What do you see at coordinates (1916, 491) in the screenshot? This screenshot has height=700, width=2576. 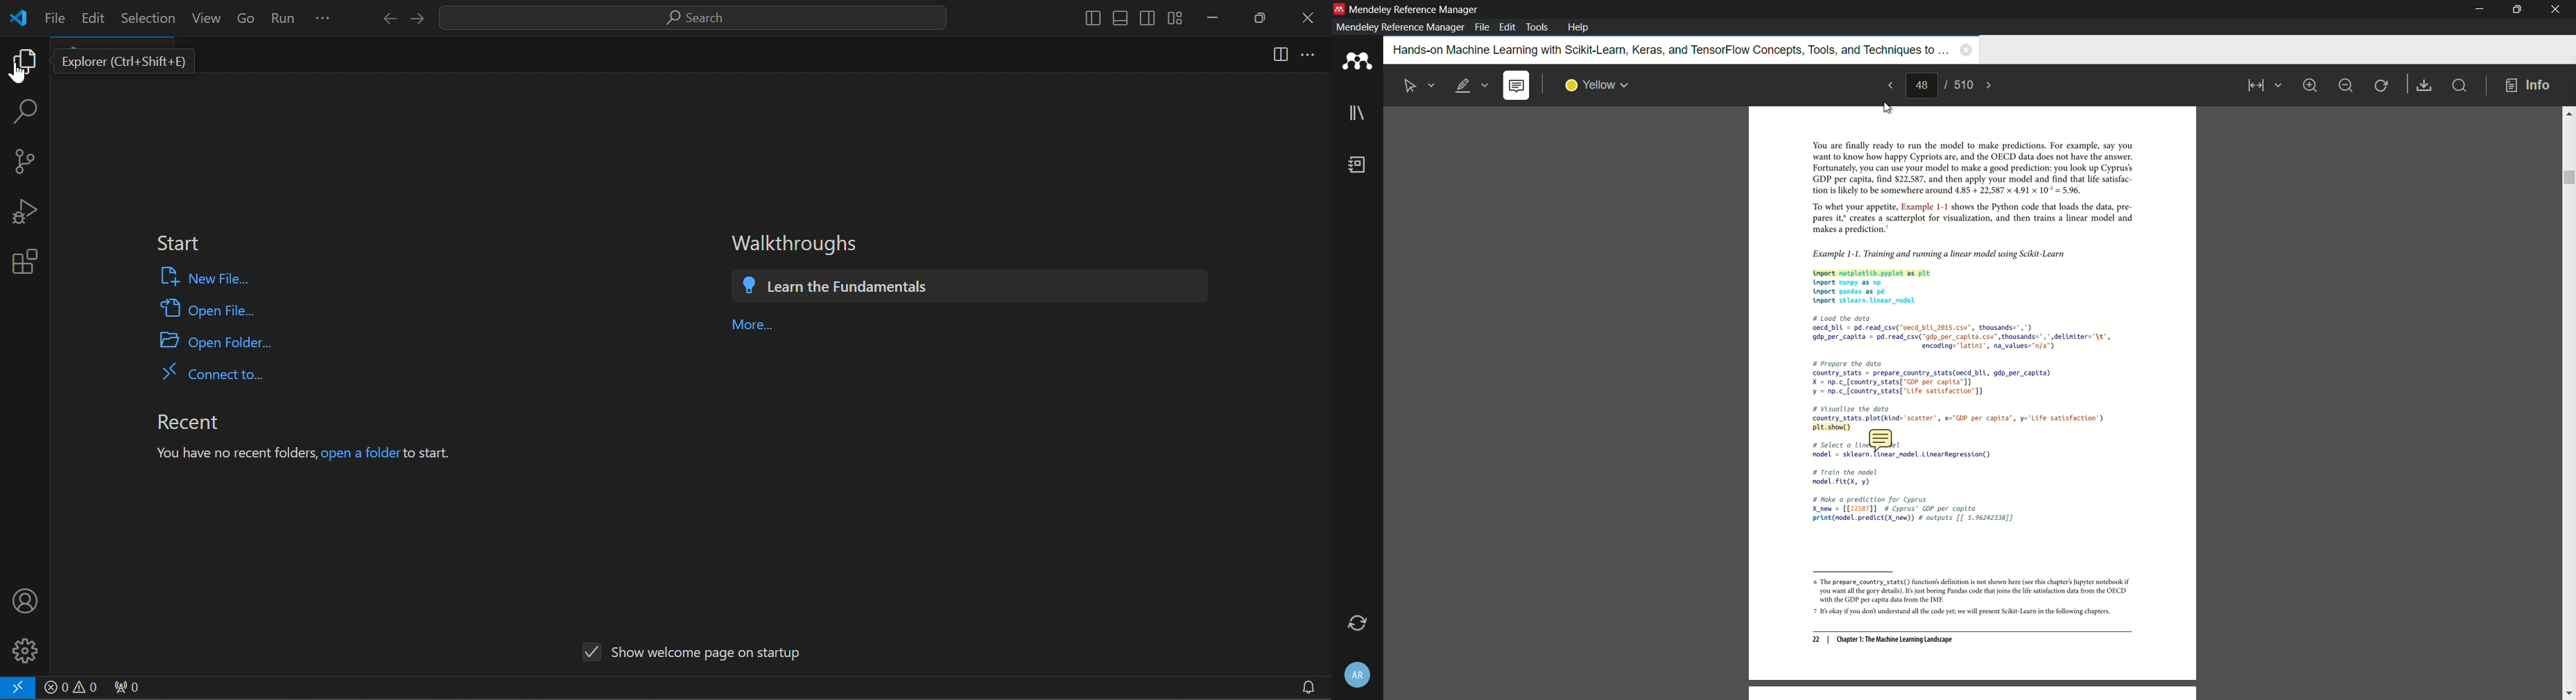 I see `` at bounding box center [1916, 491].